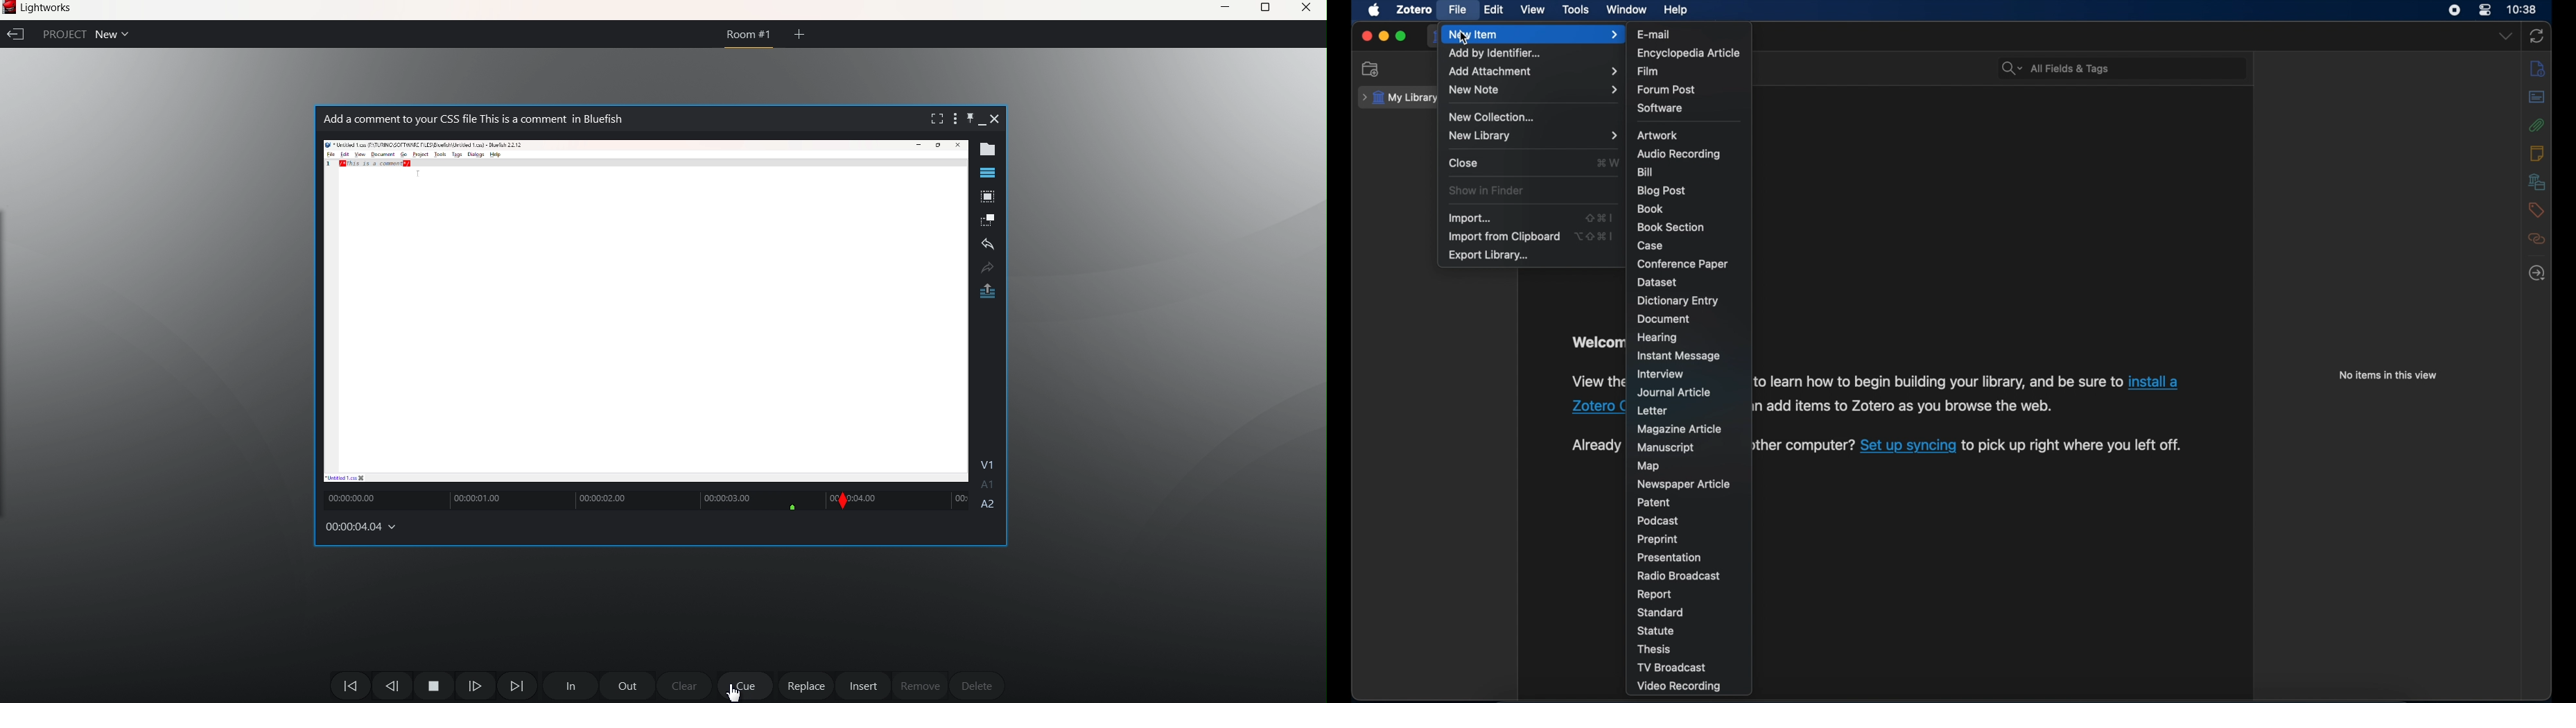  What do you see at coordinates (2537, 154) in the screenshot?
I see `notes` at bounding box center [2537, 154].